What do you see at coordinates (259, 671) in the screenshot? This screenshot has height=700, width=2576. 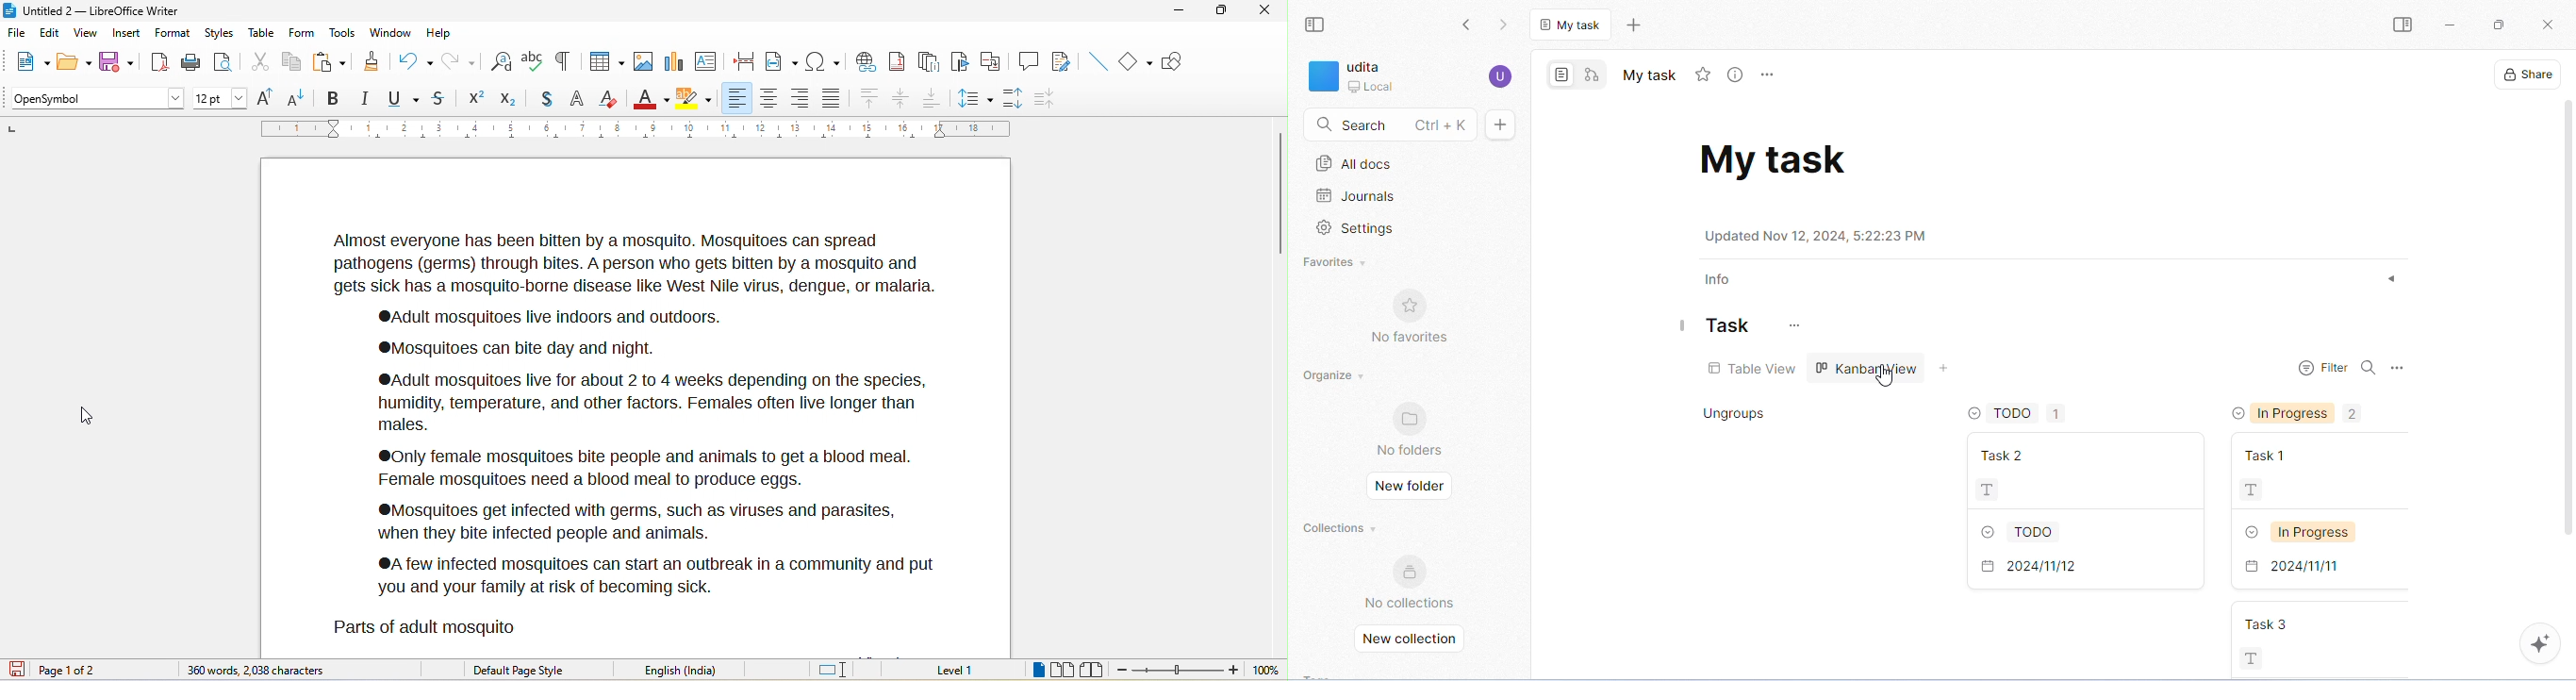 I see `360 words,2038 characters` at bounding box center [259, 671].